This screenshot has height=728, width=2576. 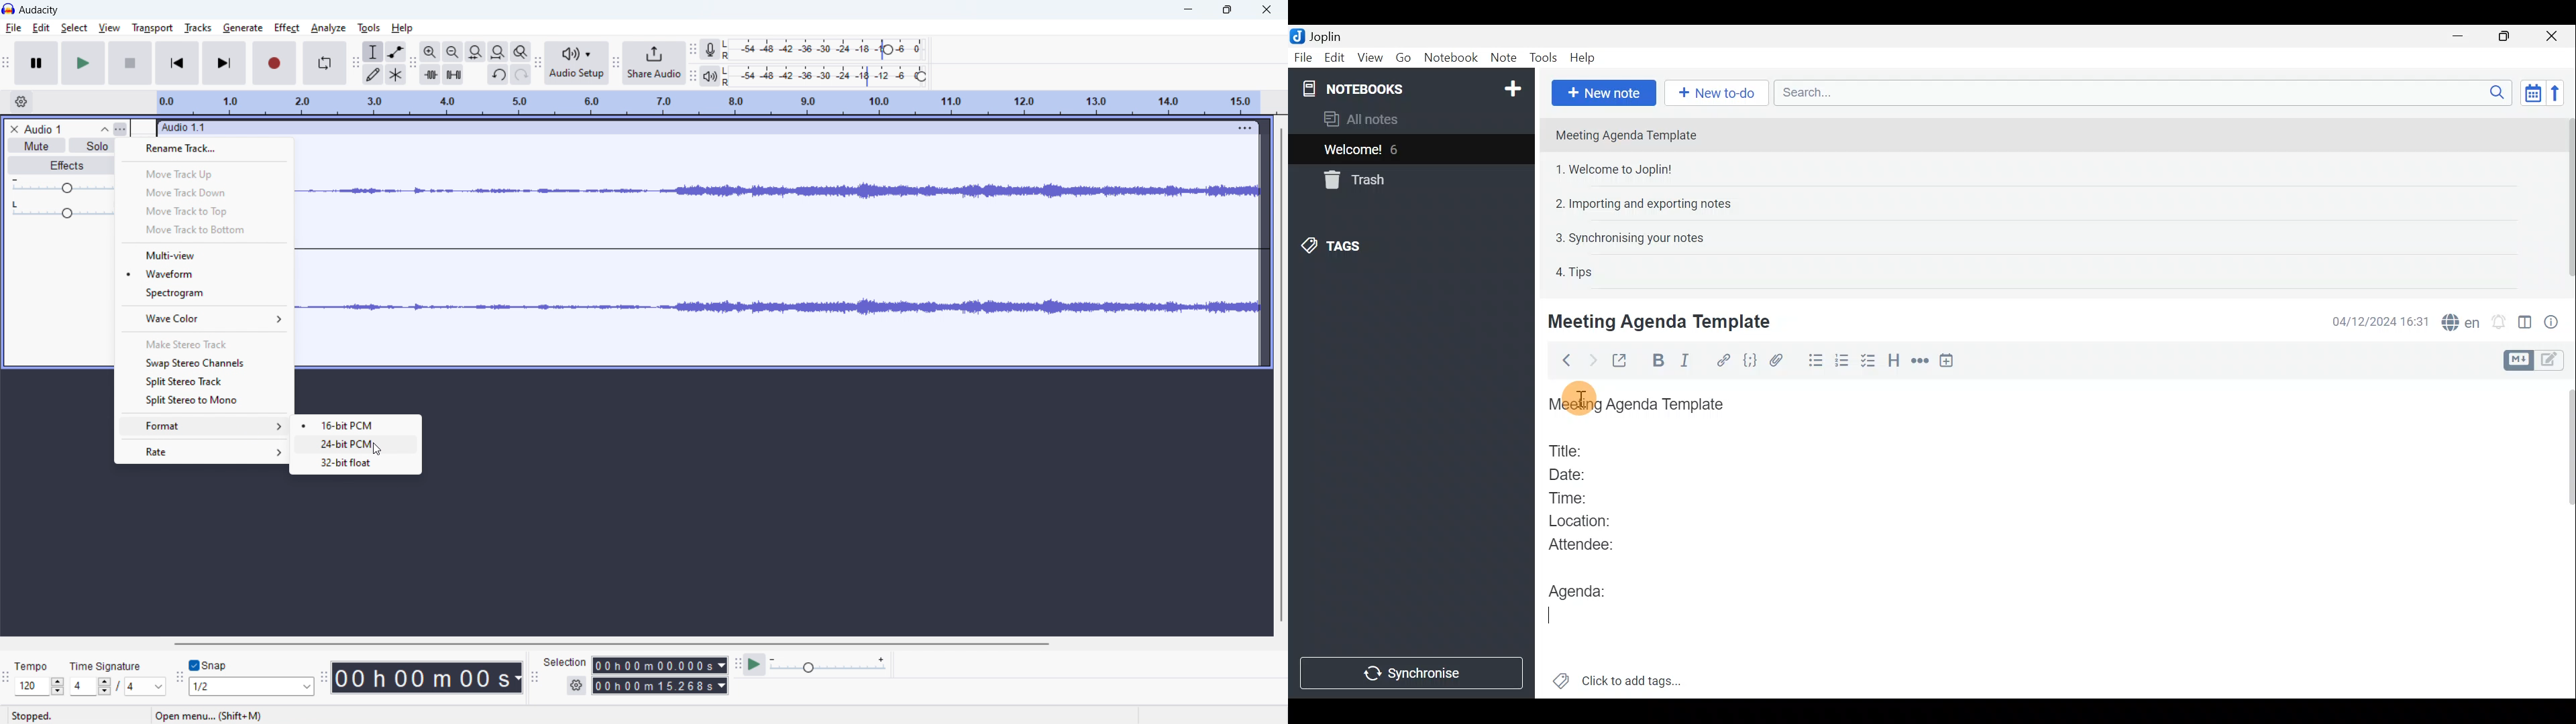 I want to click on title, so click(x=40, y=10).